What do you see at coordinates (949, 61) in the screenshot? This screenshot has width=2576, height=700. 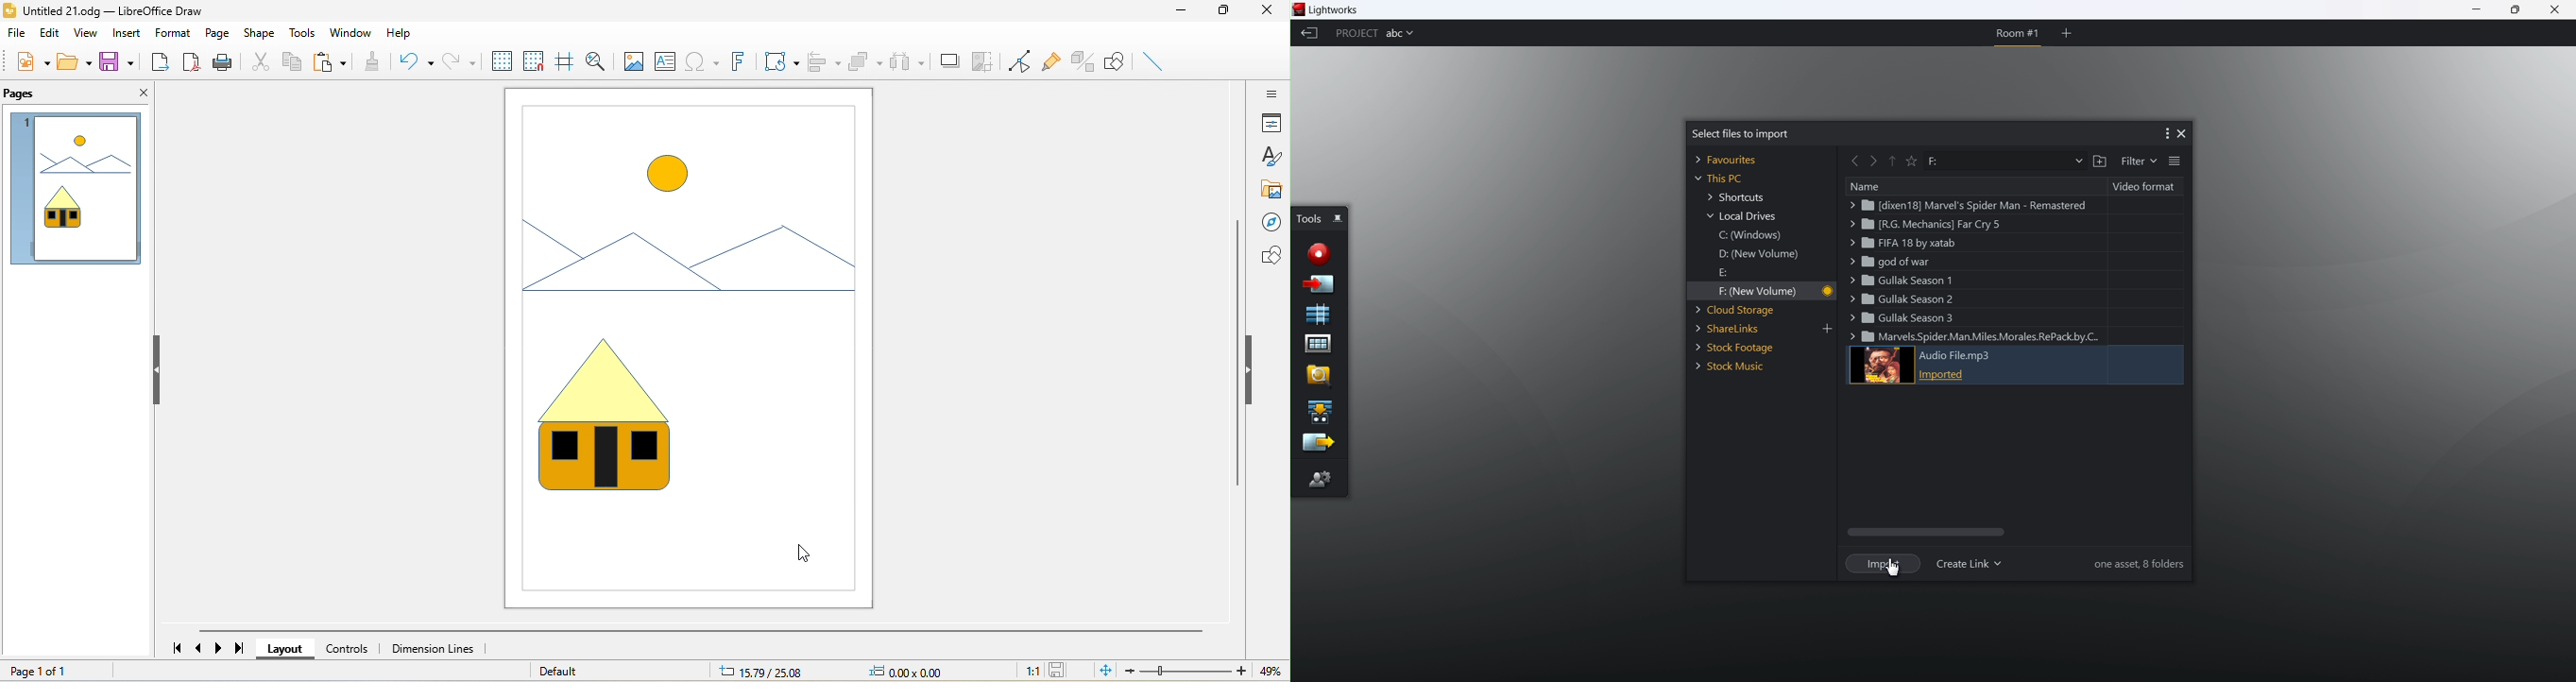 I see `shadow` at bounding box center [949, 61].